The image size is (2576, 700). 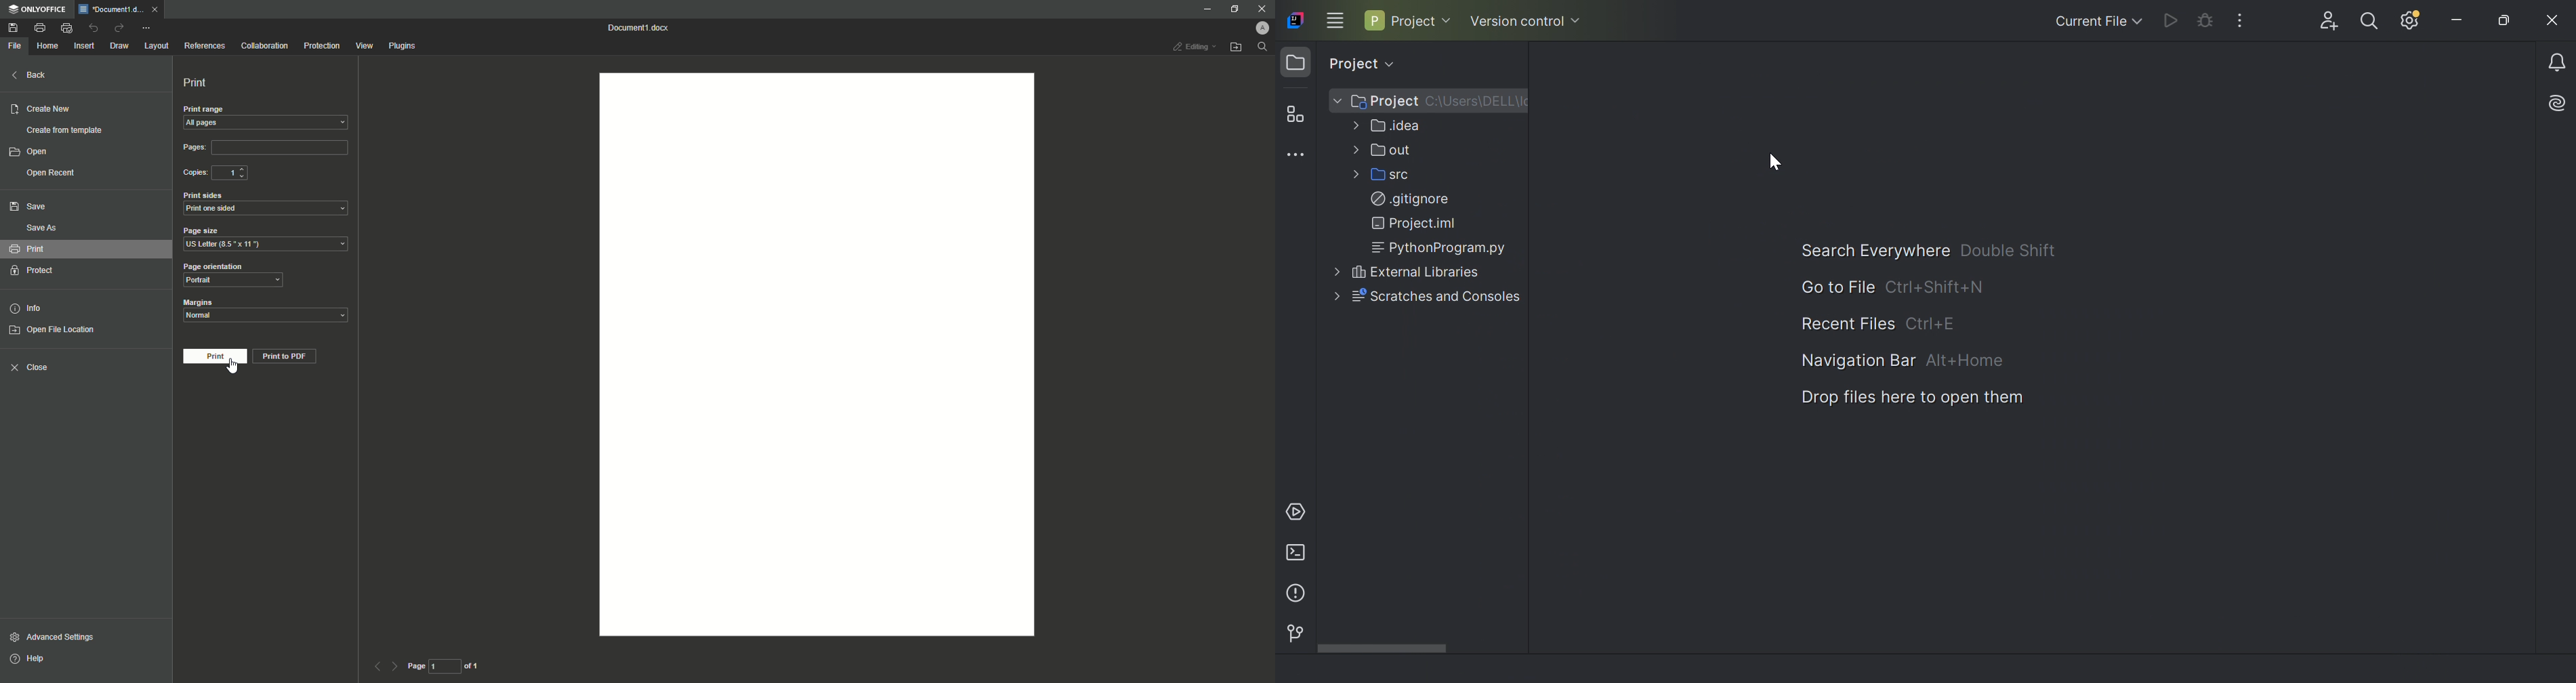 I want to click on , so click(x=86, y=45).